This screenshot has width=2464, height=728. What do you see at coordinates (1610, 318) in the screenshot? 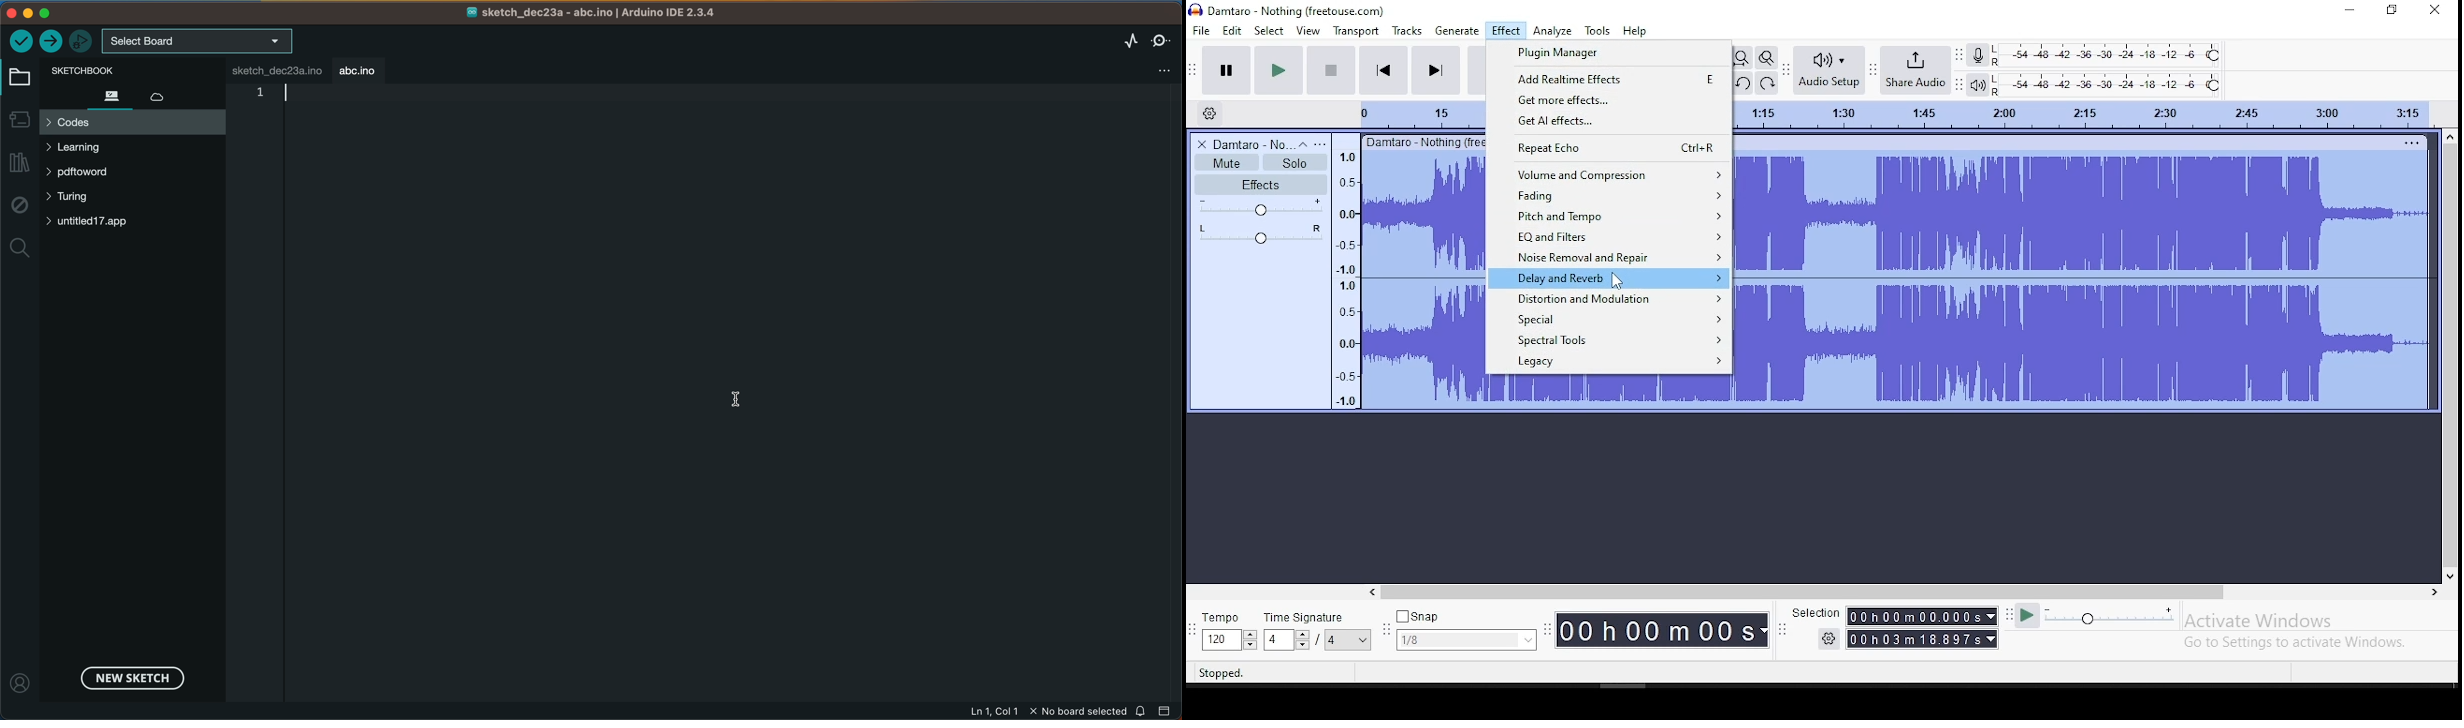
I see `special` at bounding box center [1610, 318].